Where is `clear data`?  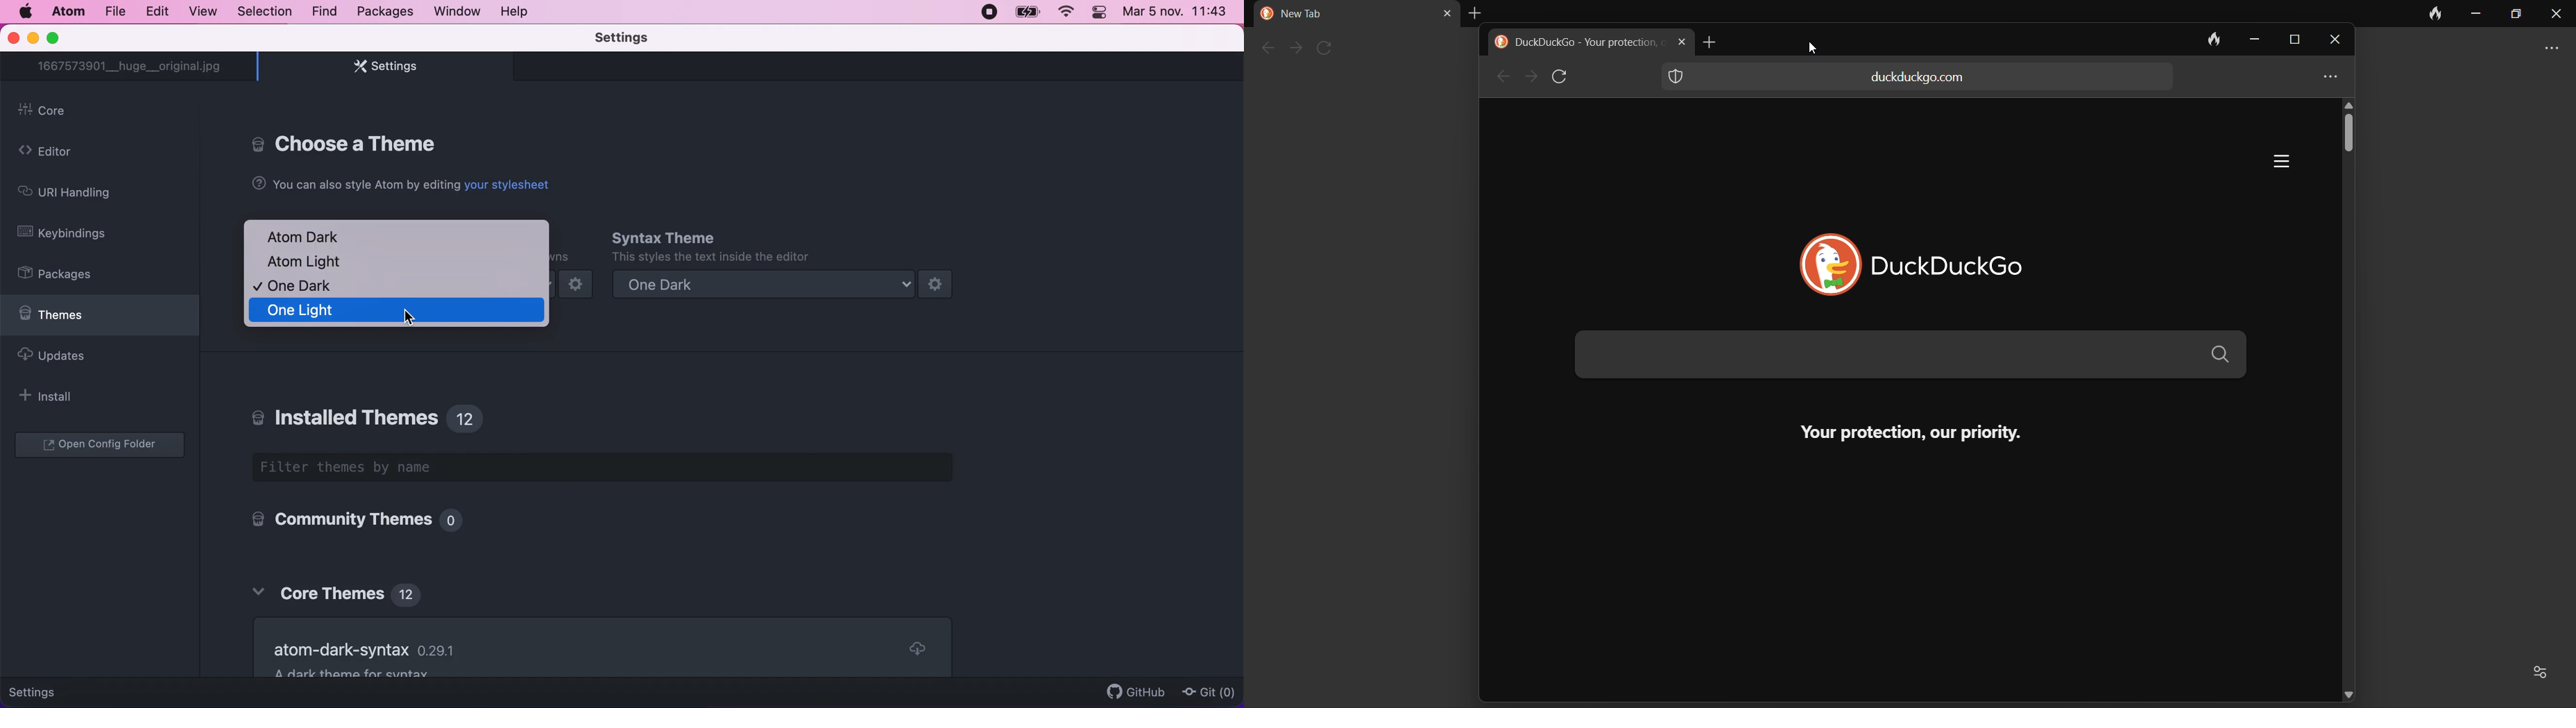 clear data is located at coordinates (2206, 39).